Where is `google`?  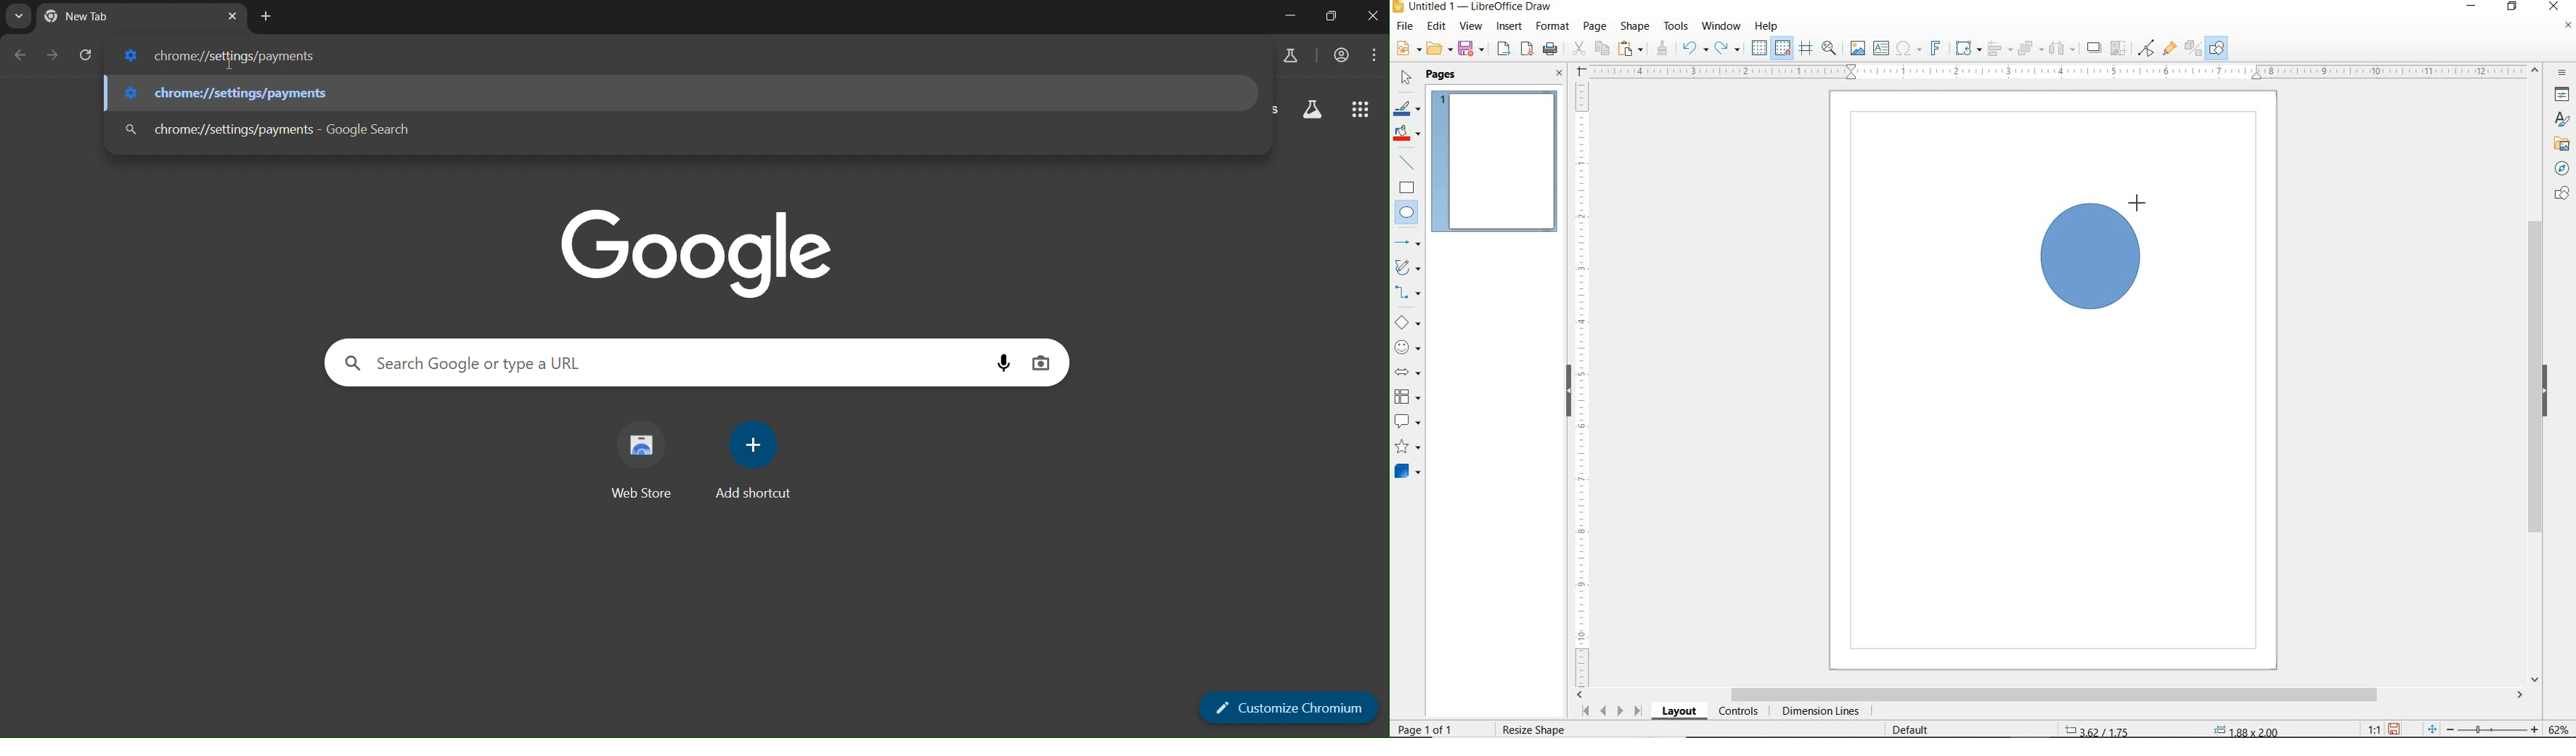
google is located at coordinates (699, 251).